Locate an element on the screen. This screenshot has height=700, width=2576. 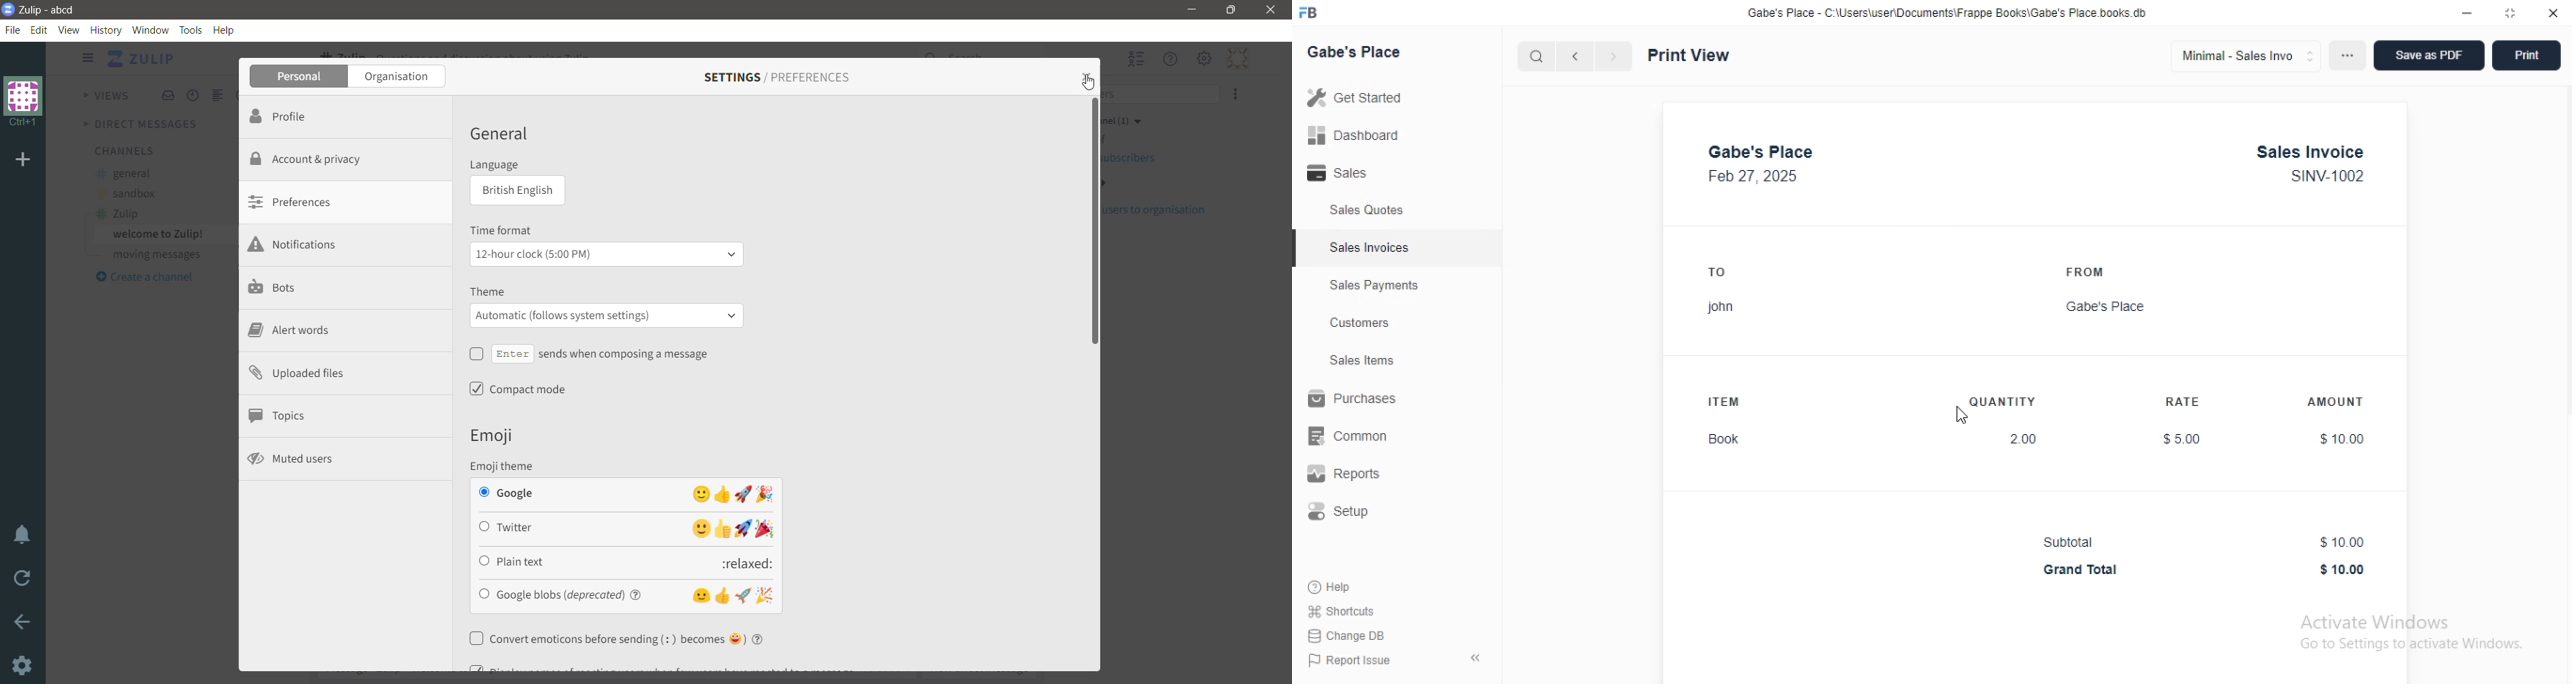
sales items is located at coordinates (1361, 360).